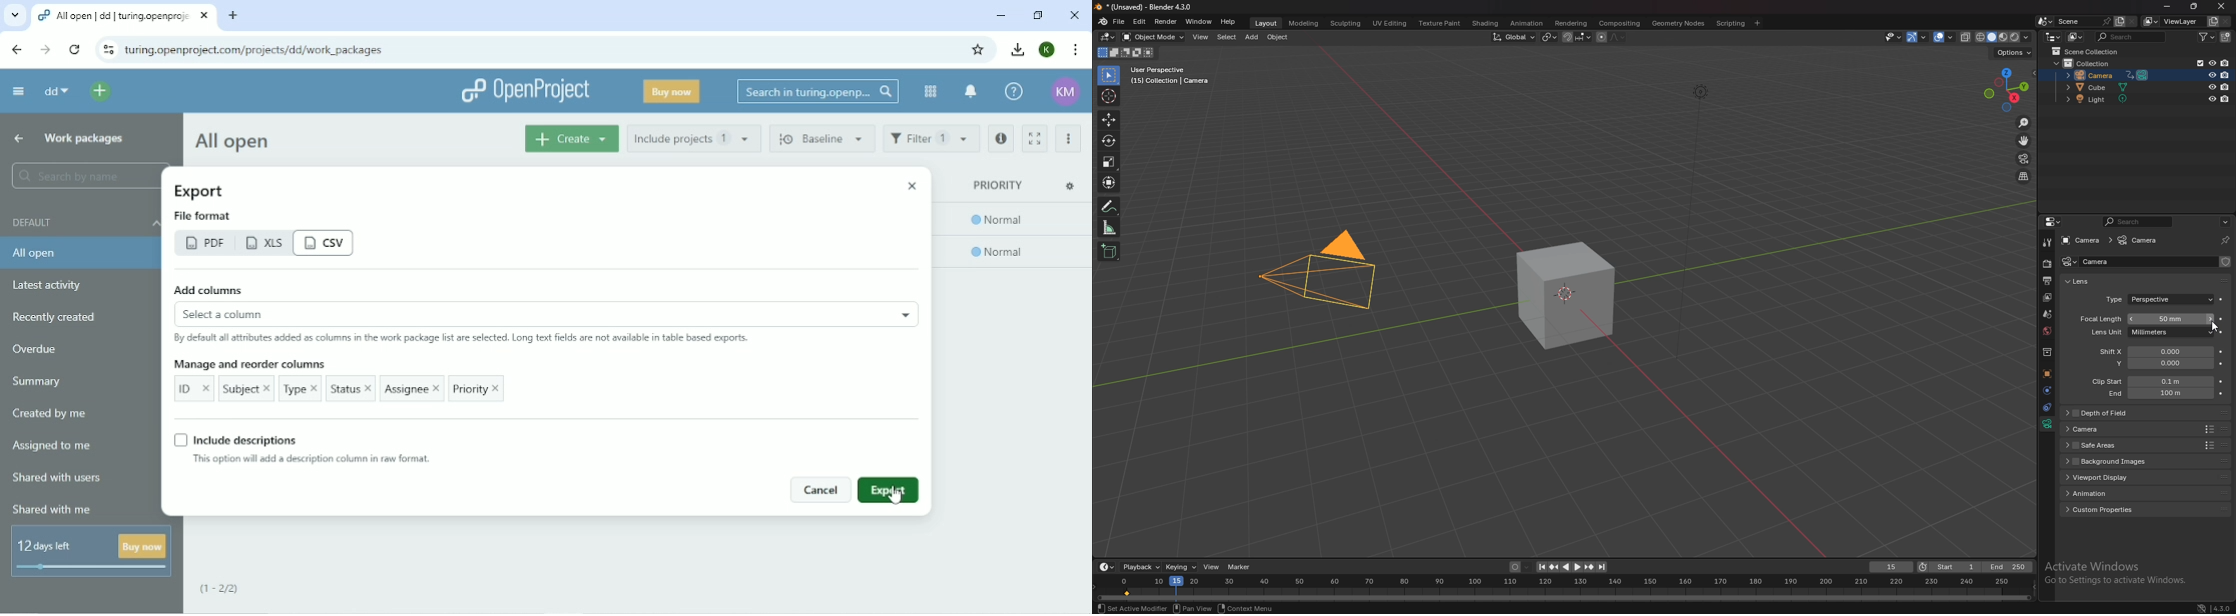 The width and height of the screenshot is (2240, 616). What do you see at coordinates (970, 92) in the screenshot?
I see `To notification center` at bounding box center [970, 92].